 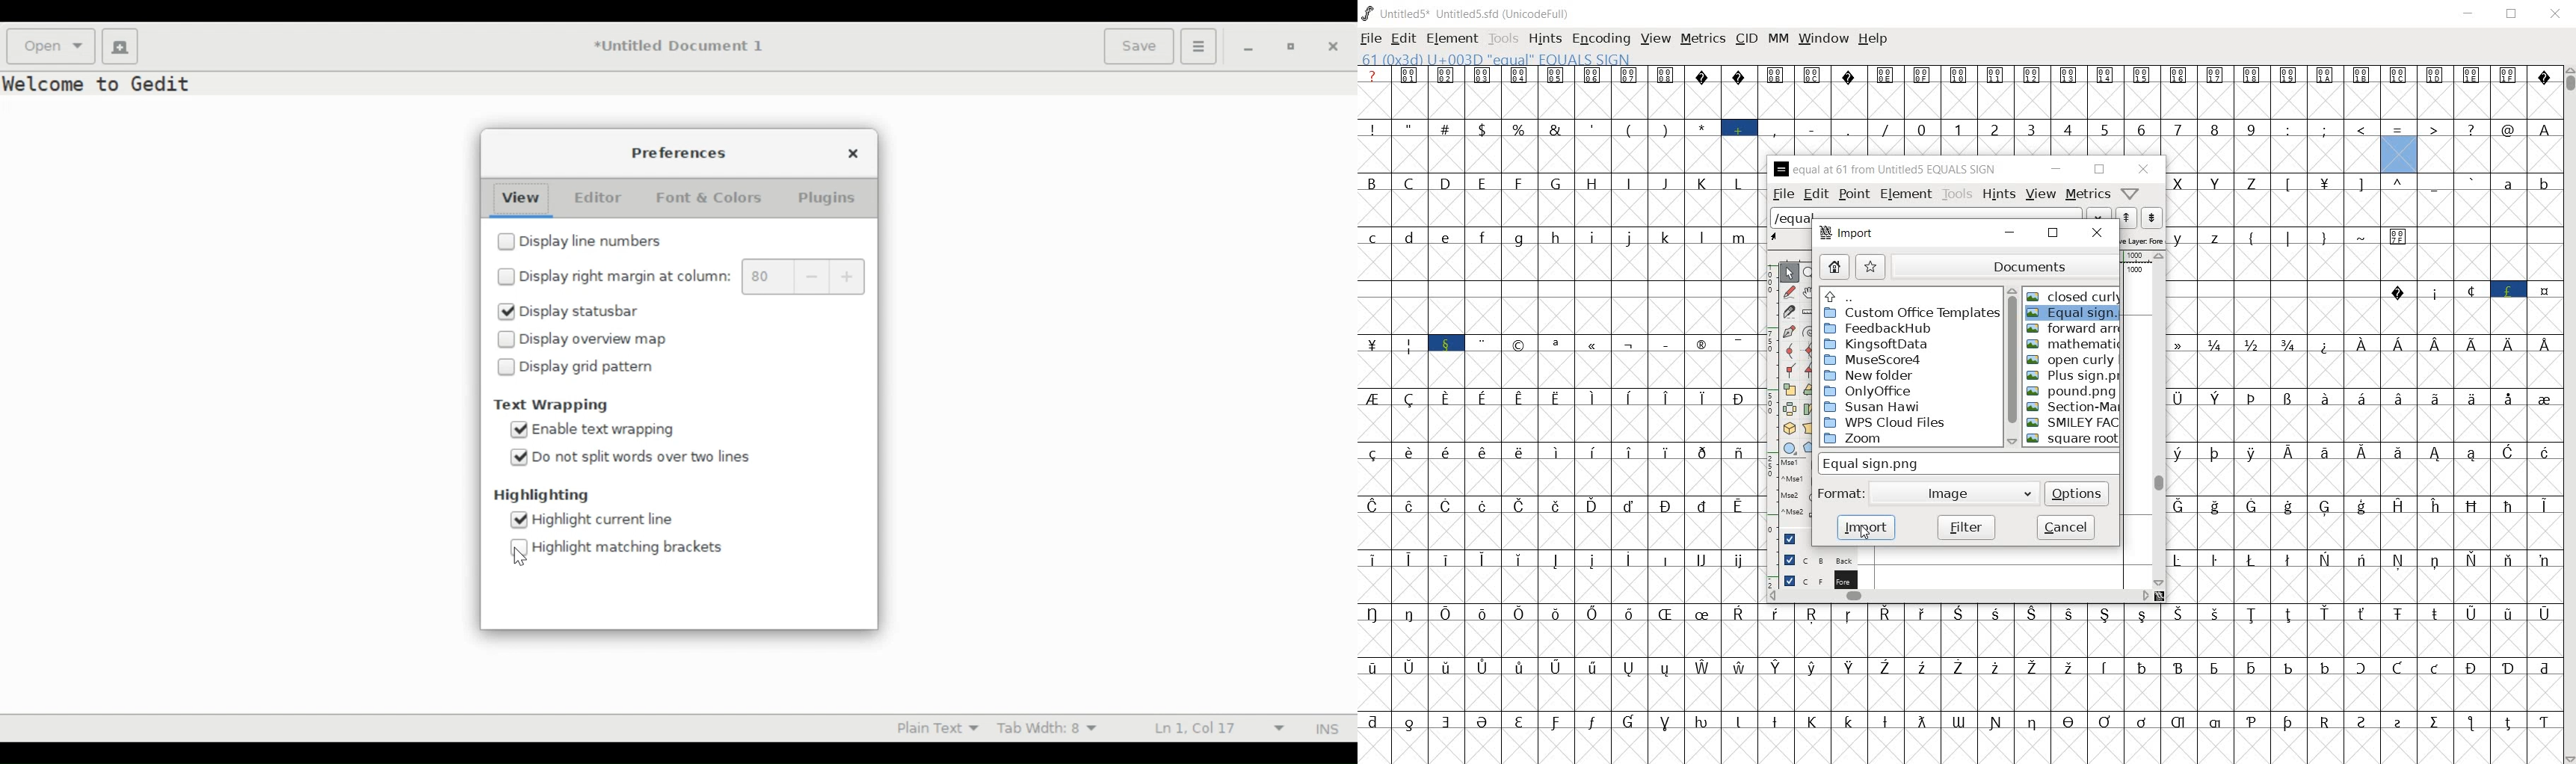 I want to click on (un)select Display right margin at column, so click(x=627, y=276).